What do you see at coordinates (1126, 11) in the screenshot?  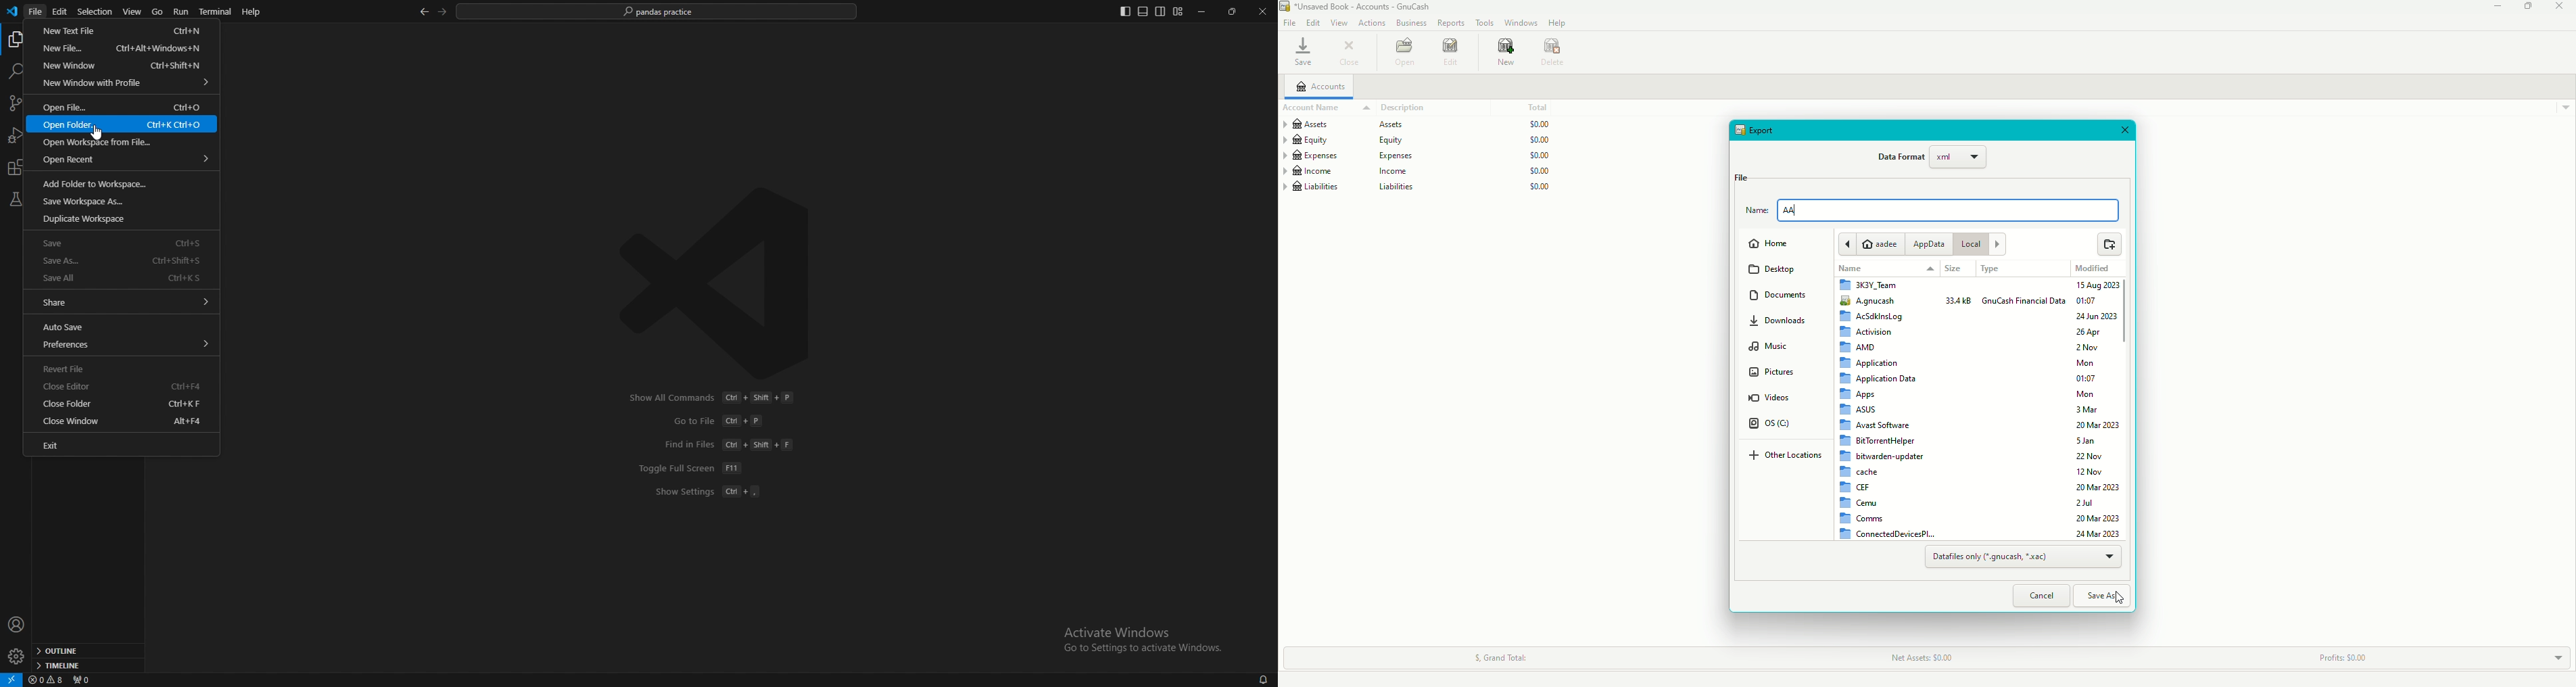 I see `toggle primary side bar` at bounding box center [1126, 11].